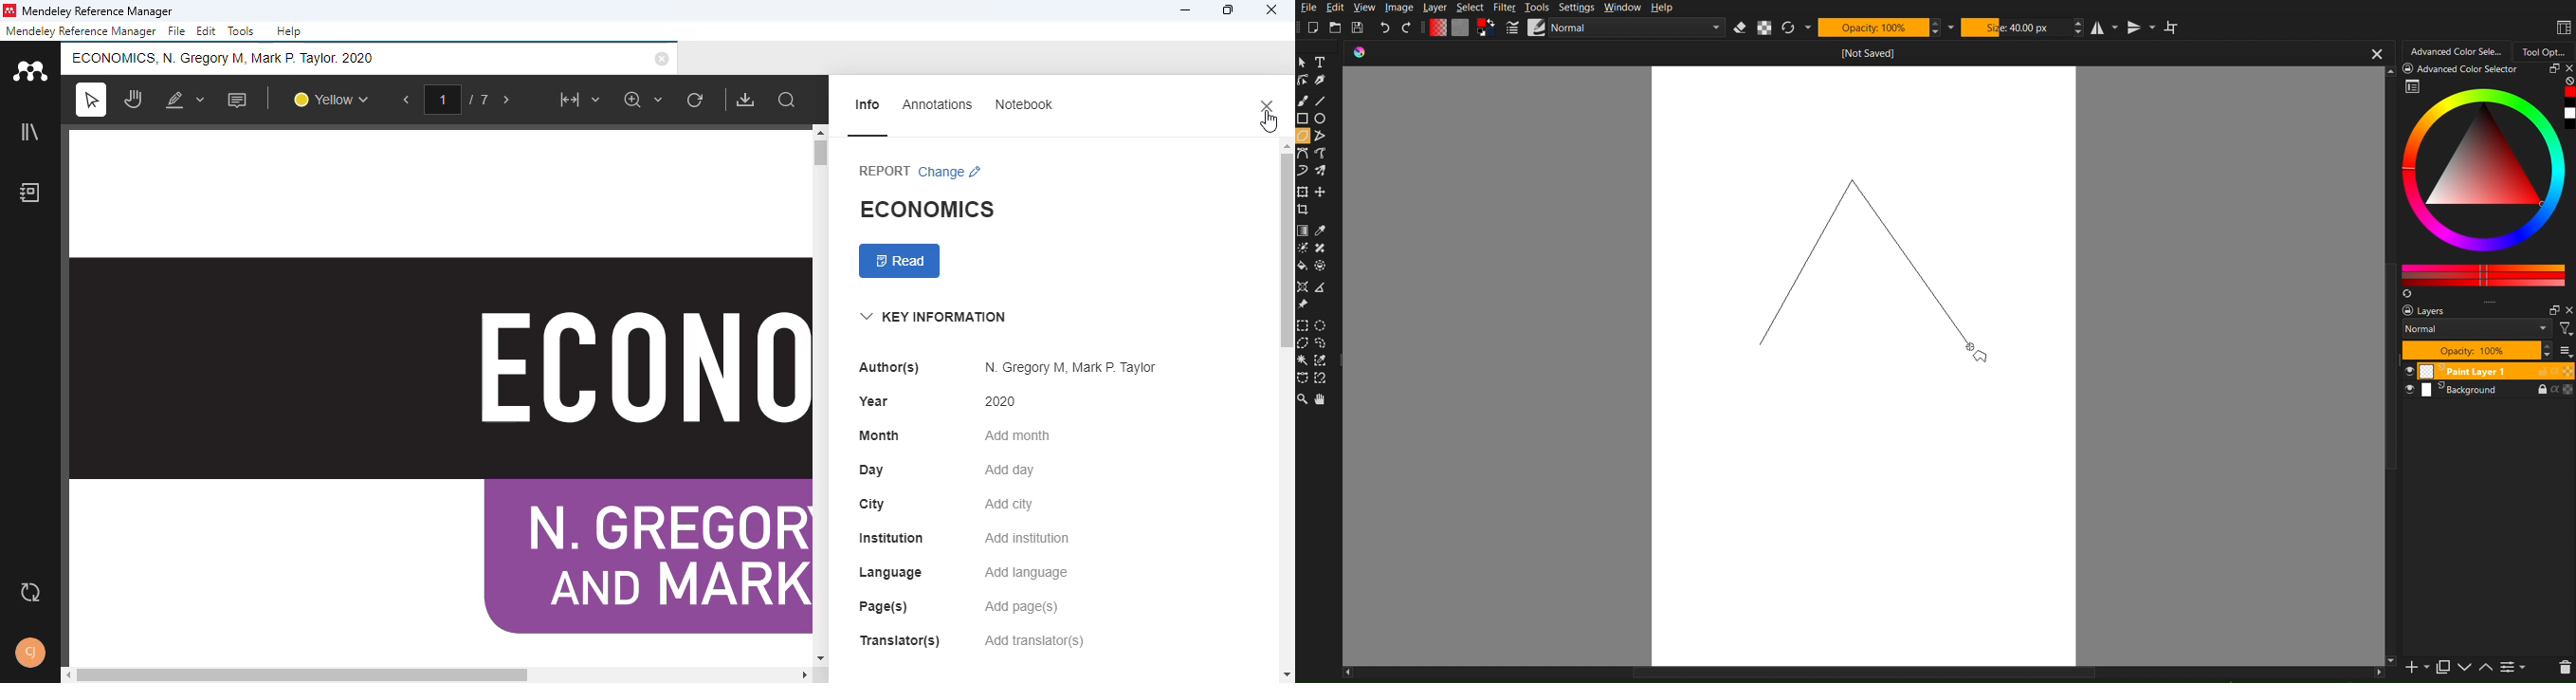  What do you see at coordinates (11, 10) in the screenshot?
I see `logo` at bounding box center [11, 10].